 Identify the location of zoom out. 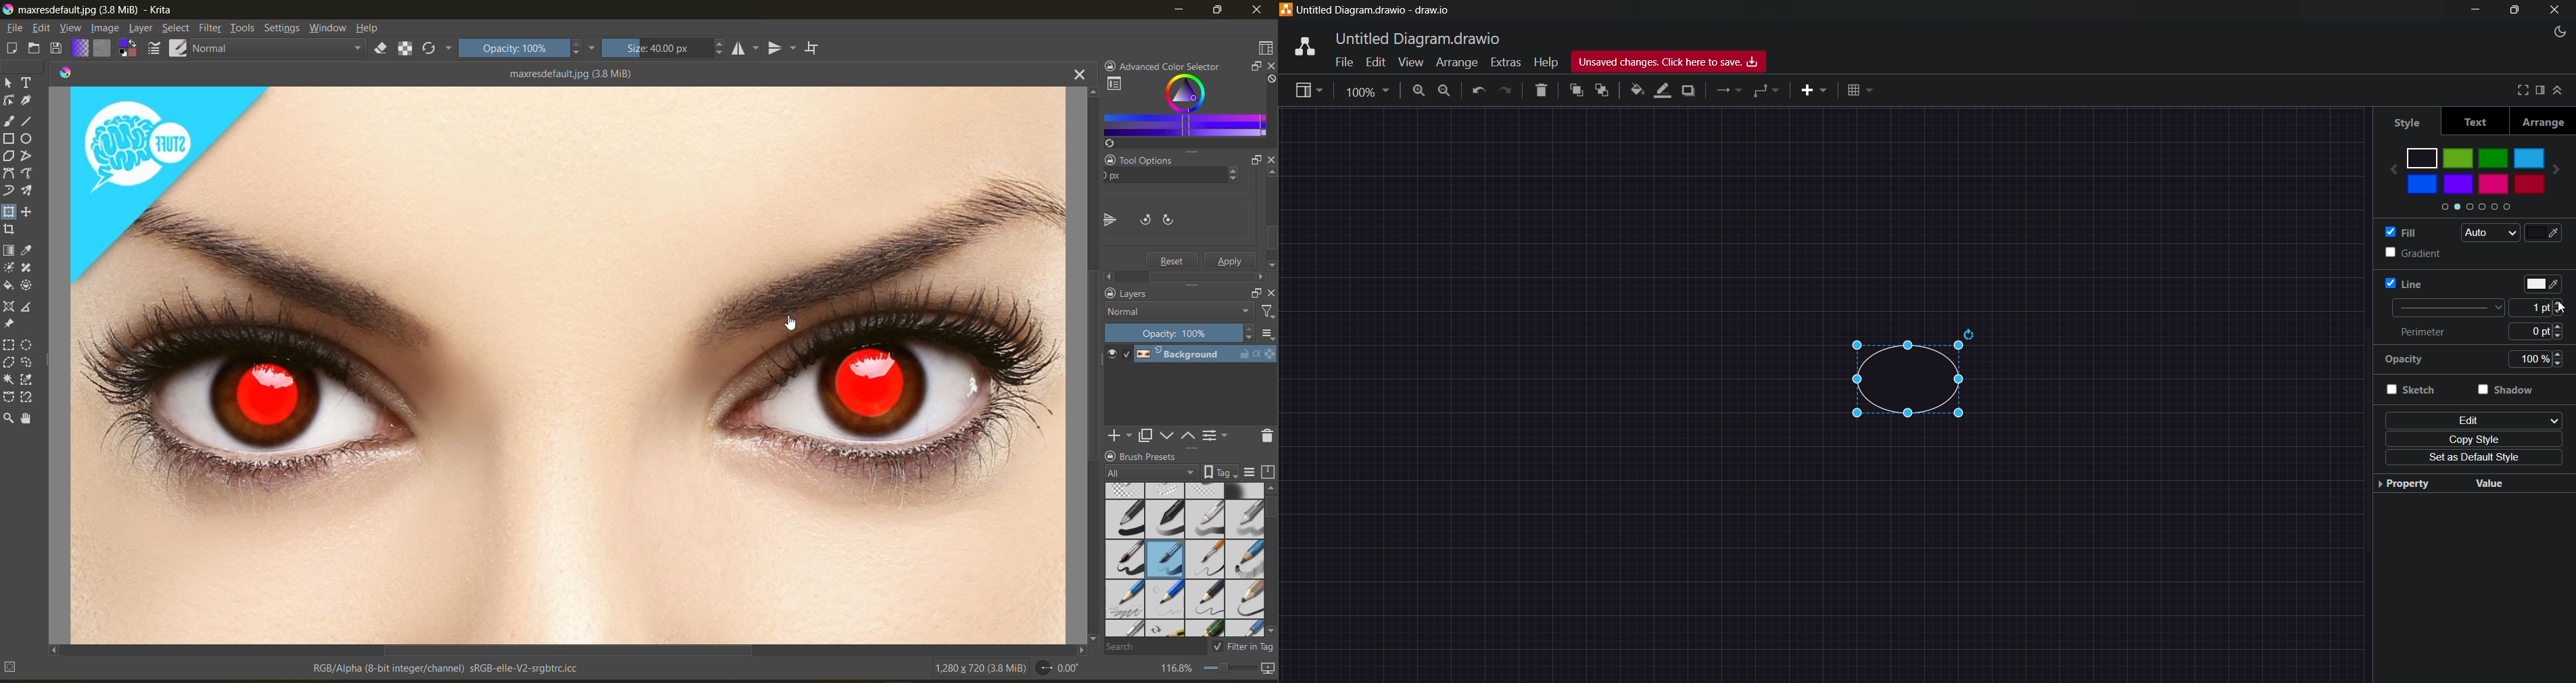
(1444, 93).